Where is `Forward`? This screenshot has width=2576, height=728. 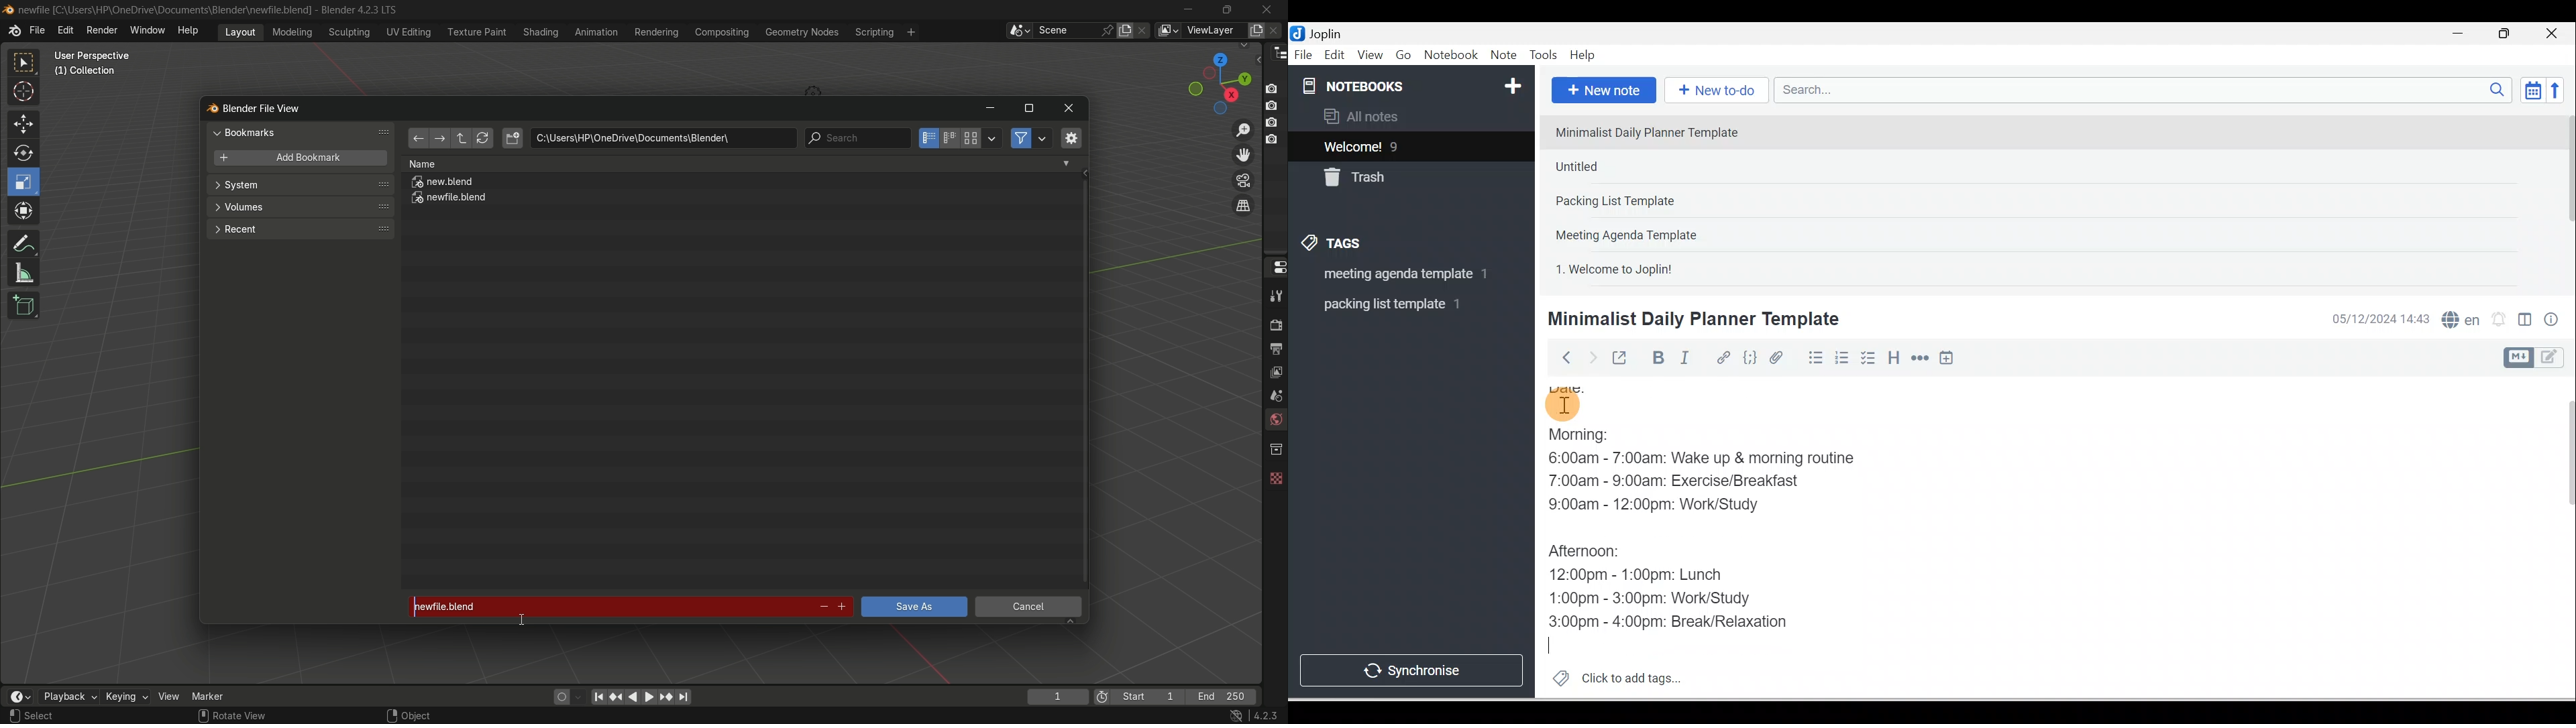 Forward is located at coordinates (1591, 357).